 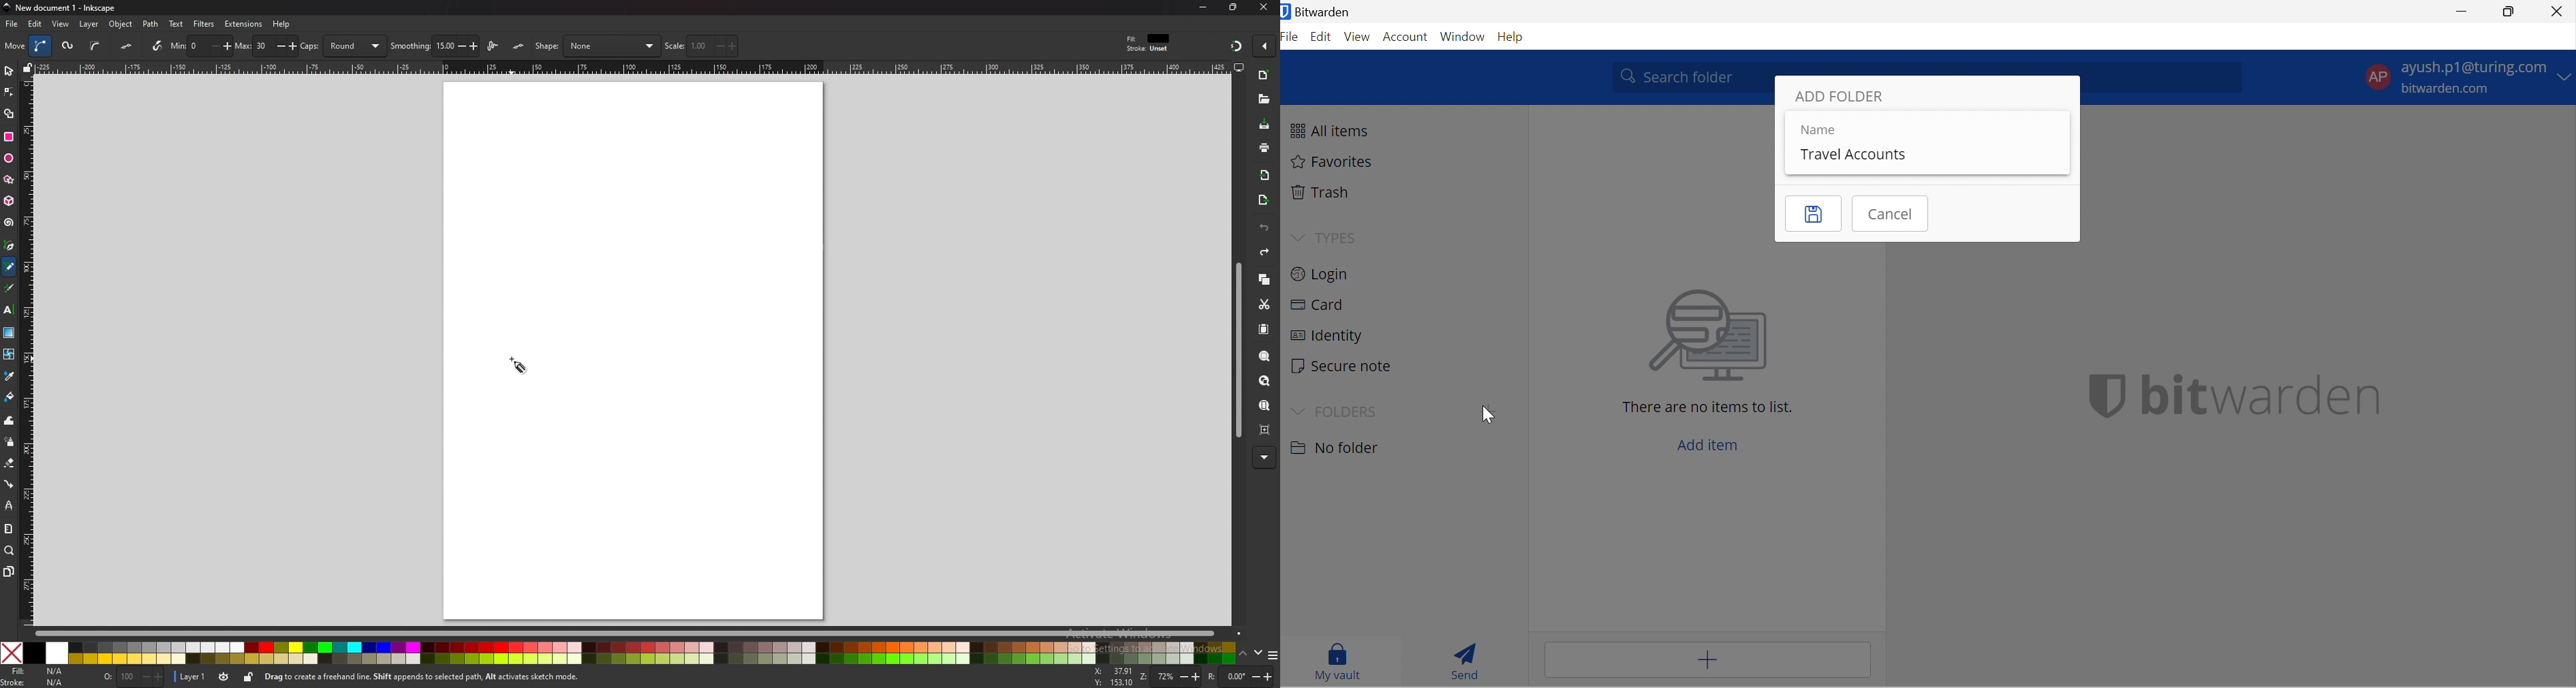 I want to click on min, so click(x=201, y=46).